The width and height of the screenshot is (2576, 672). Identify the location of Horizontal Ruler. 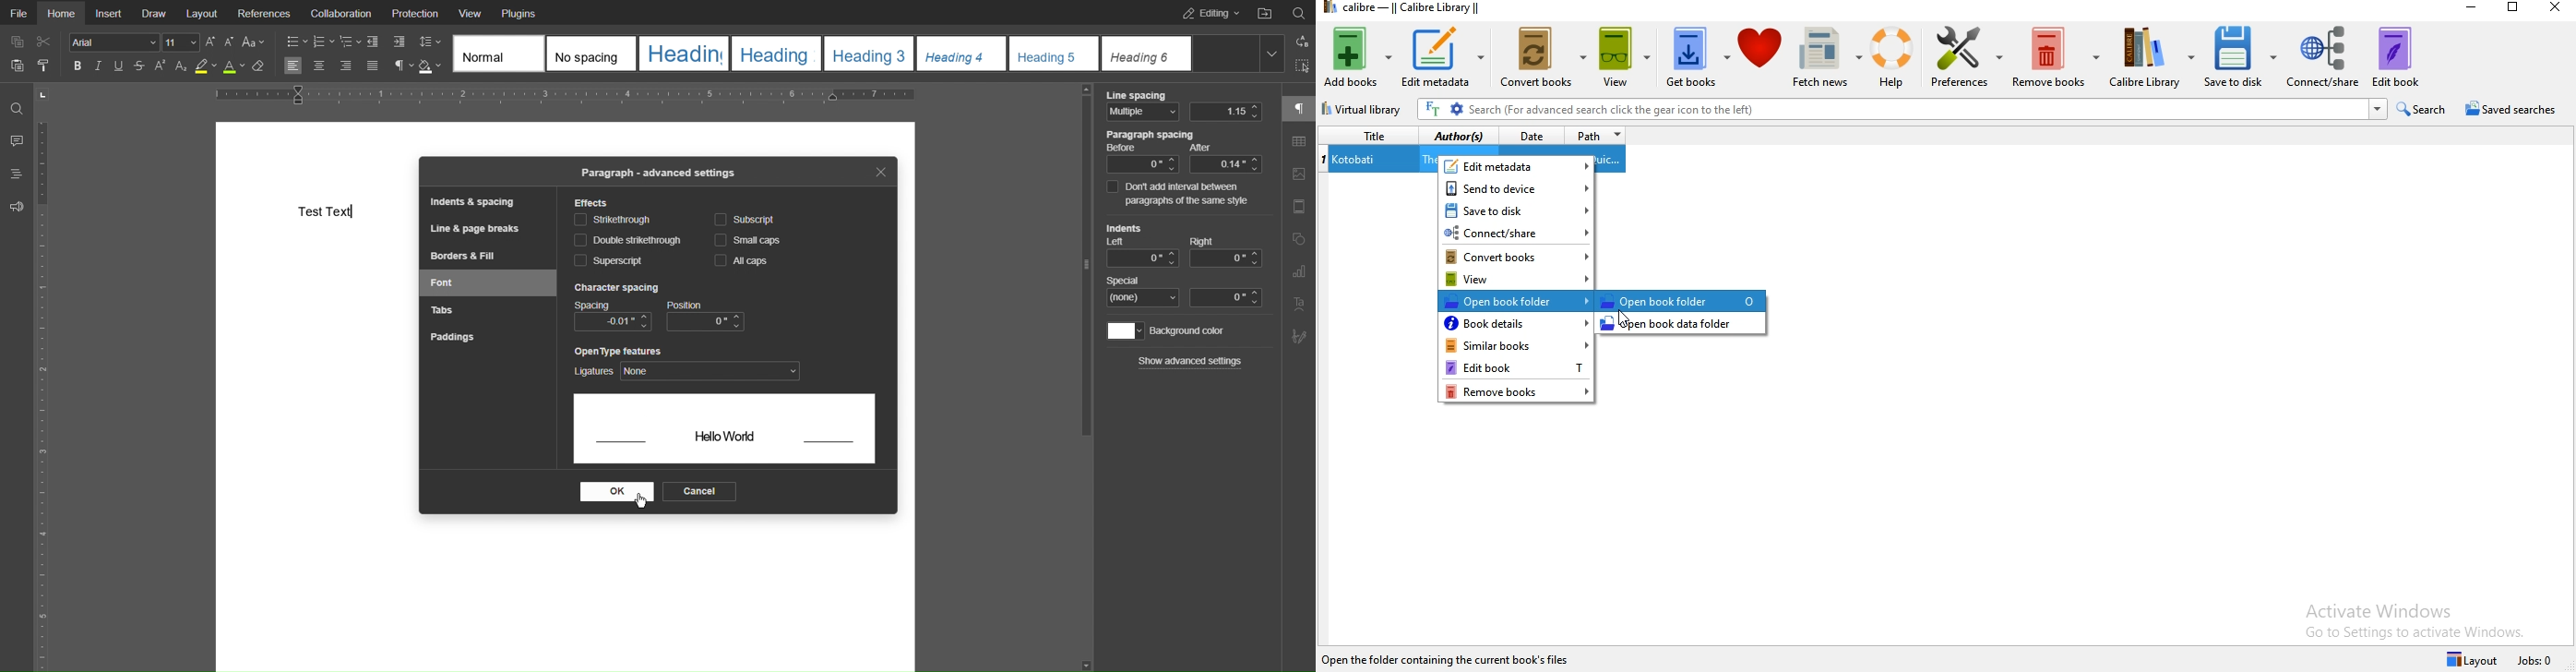
(565, 95).